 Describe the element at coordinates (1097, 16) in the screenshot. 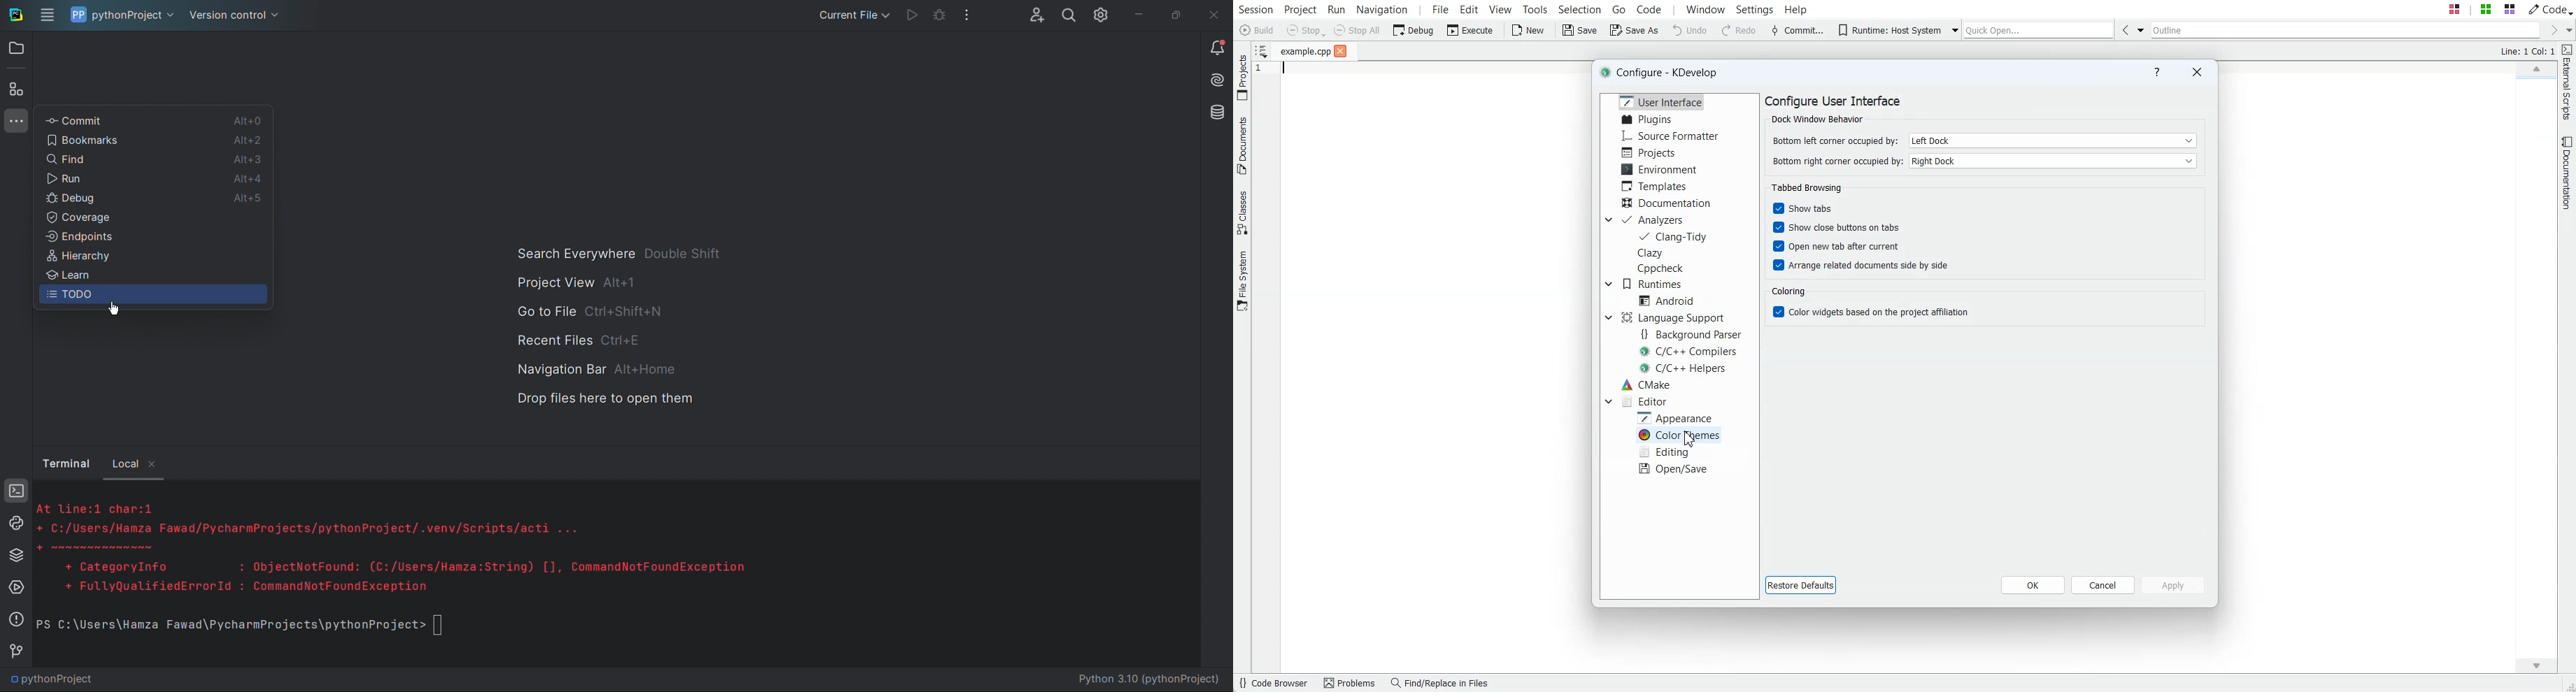

I see `Settings` at that location.